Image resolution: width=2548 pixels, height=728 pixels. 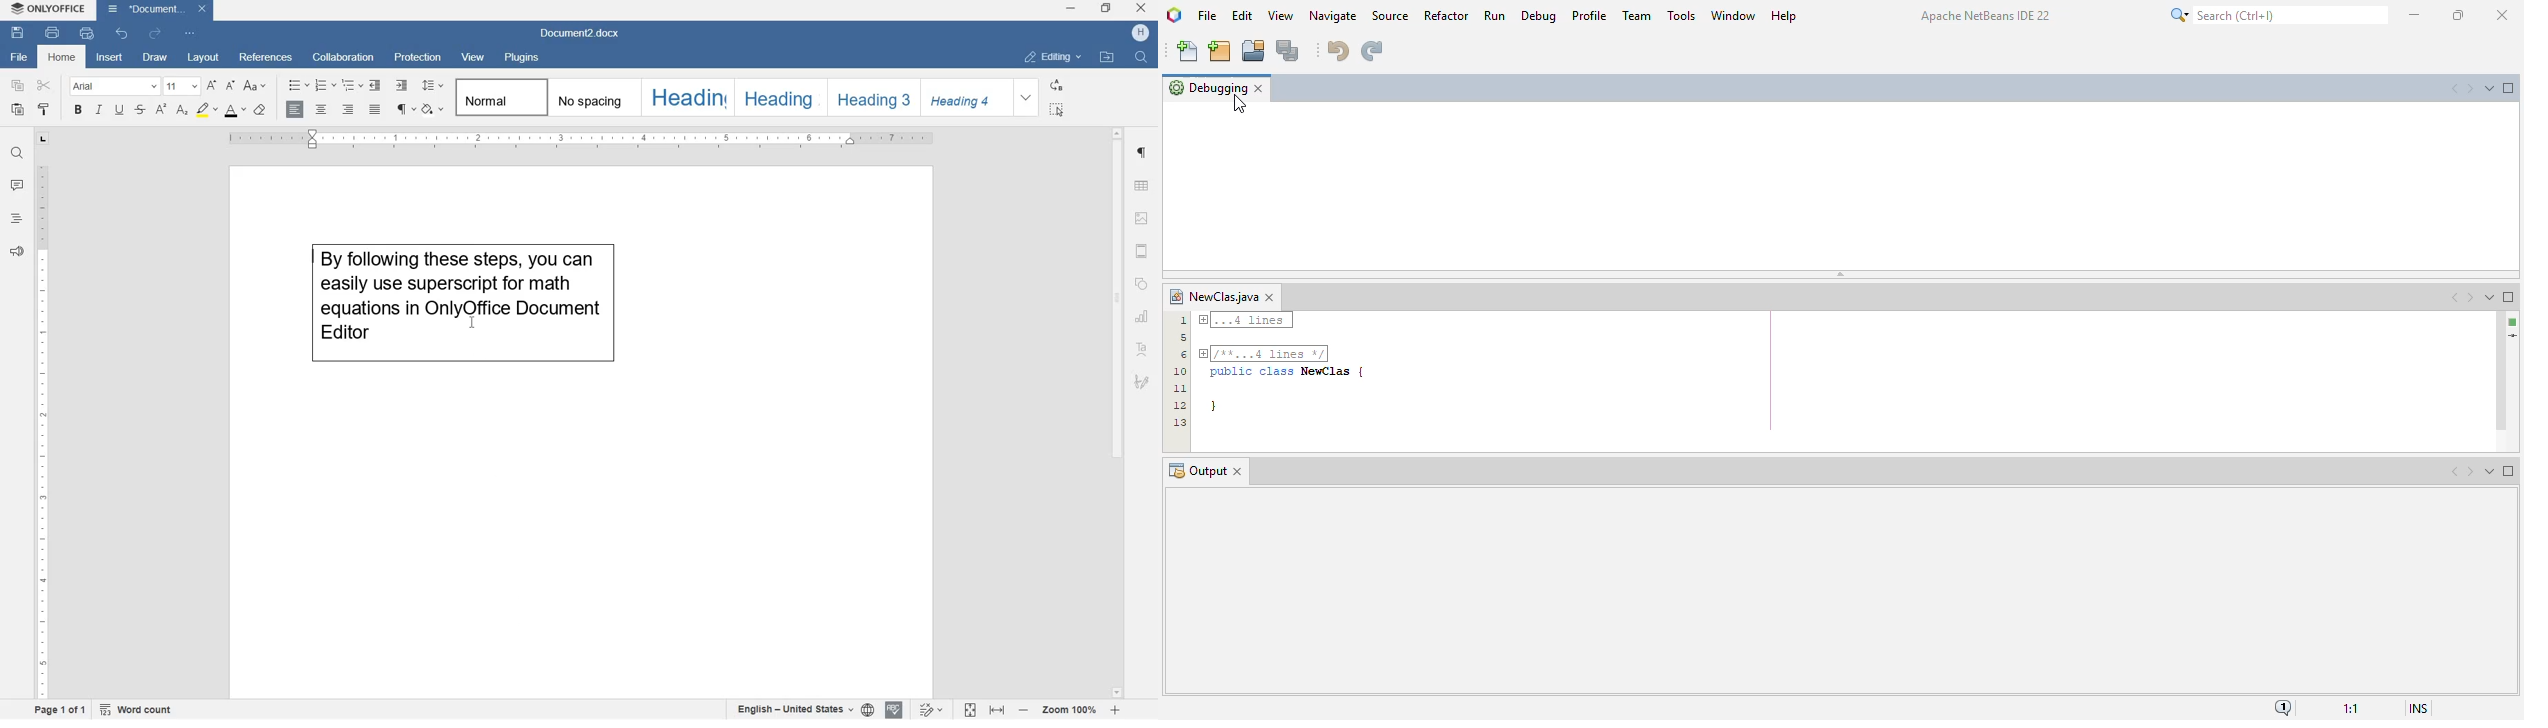 What do you see at coordinates (60, 57) in the screenshot?
I see `home` at bounding box center [60, 57].